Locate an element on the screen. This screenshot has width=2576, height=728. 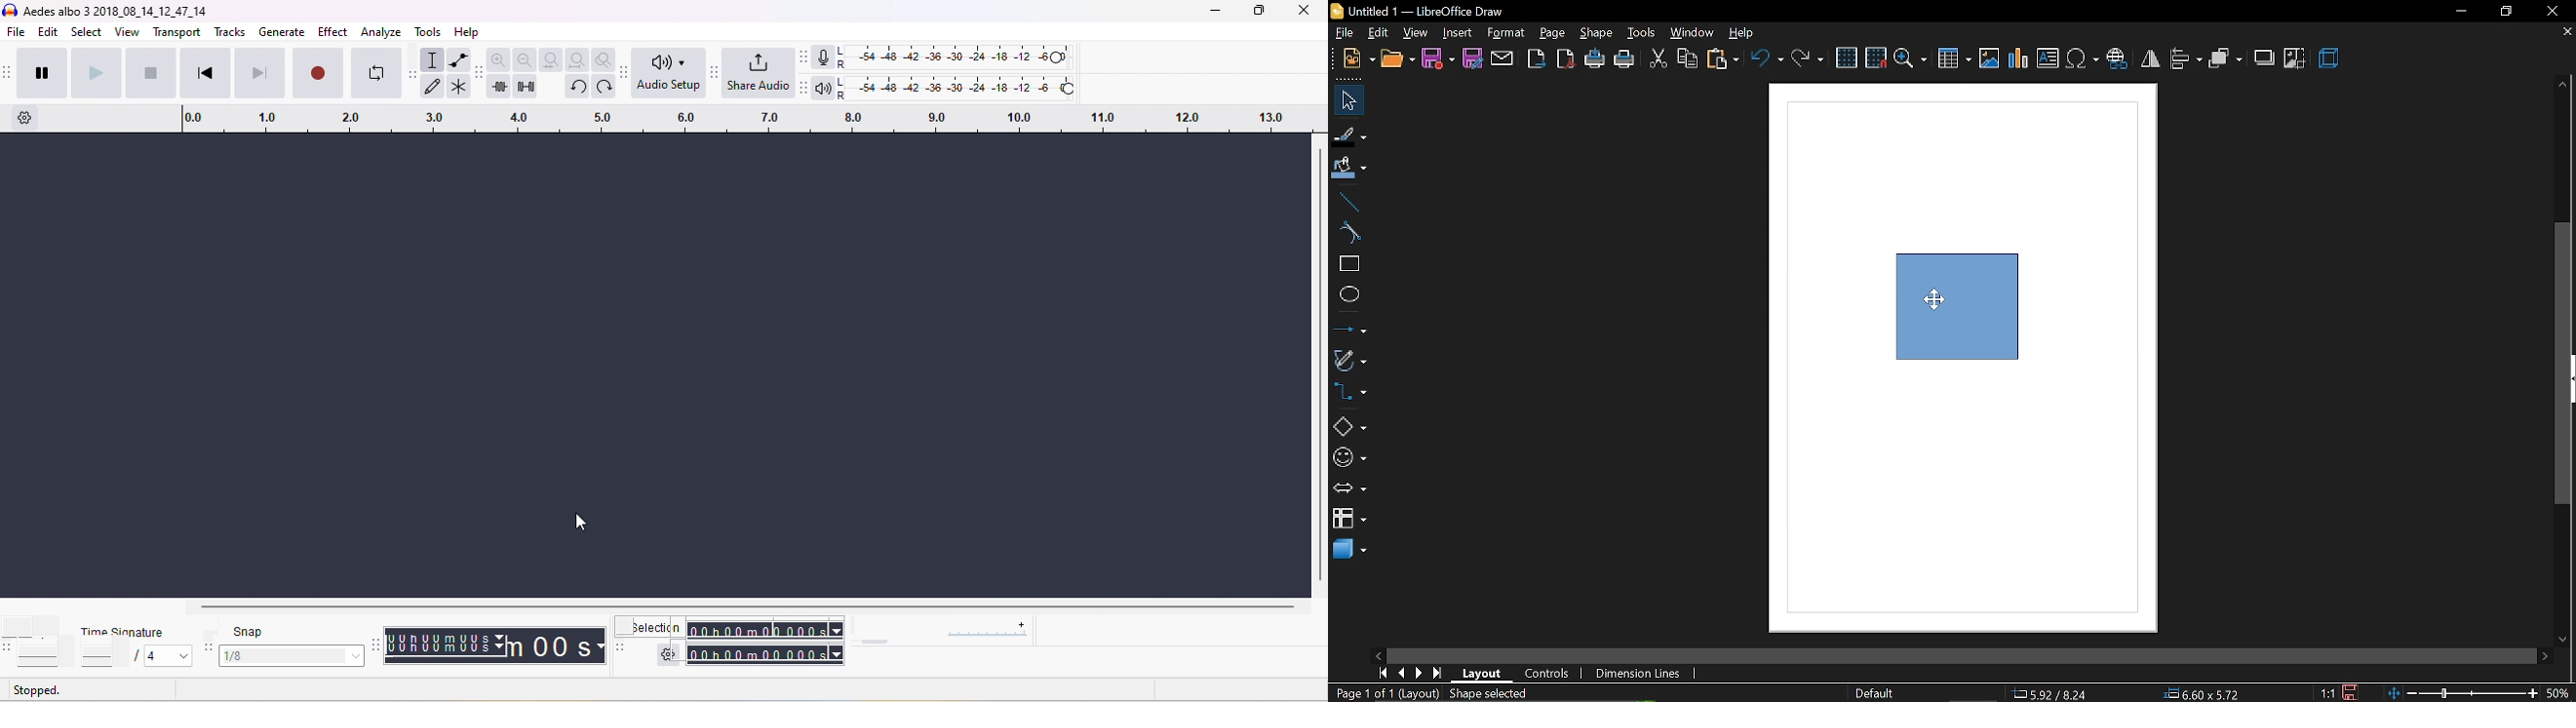
Line is located at coordinates (1346, 200).